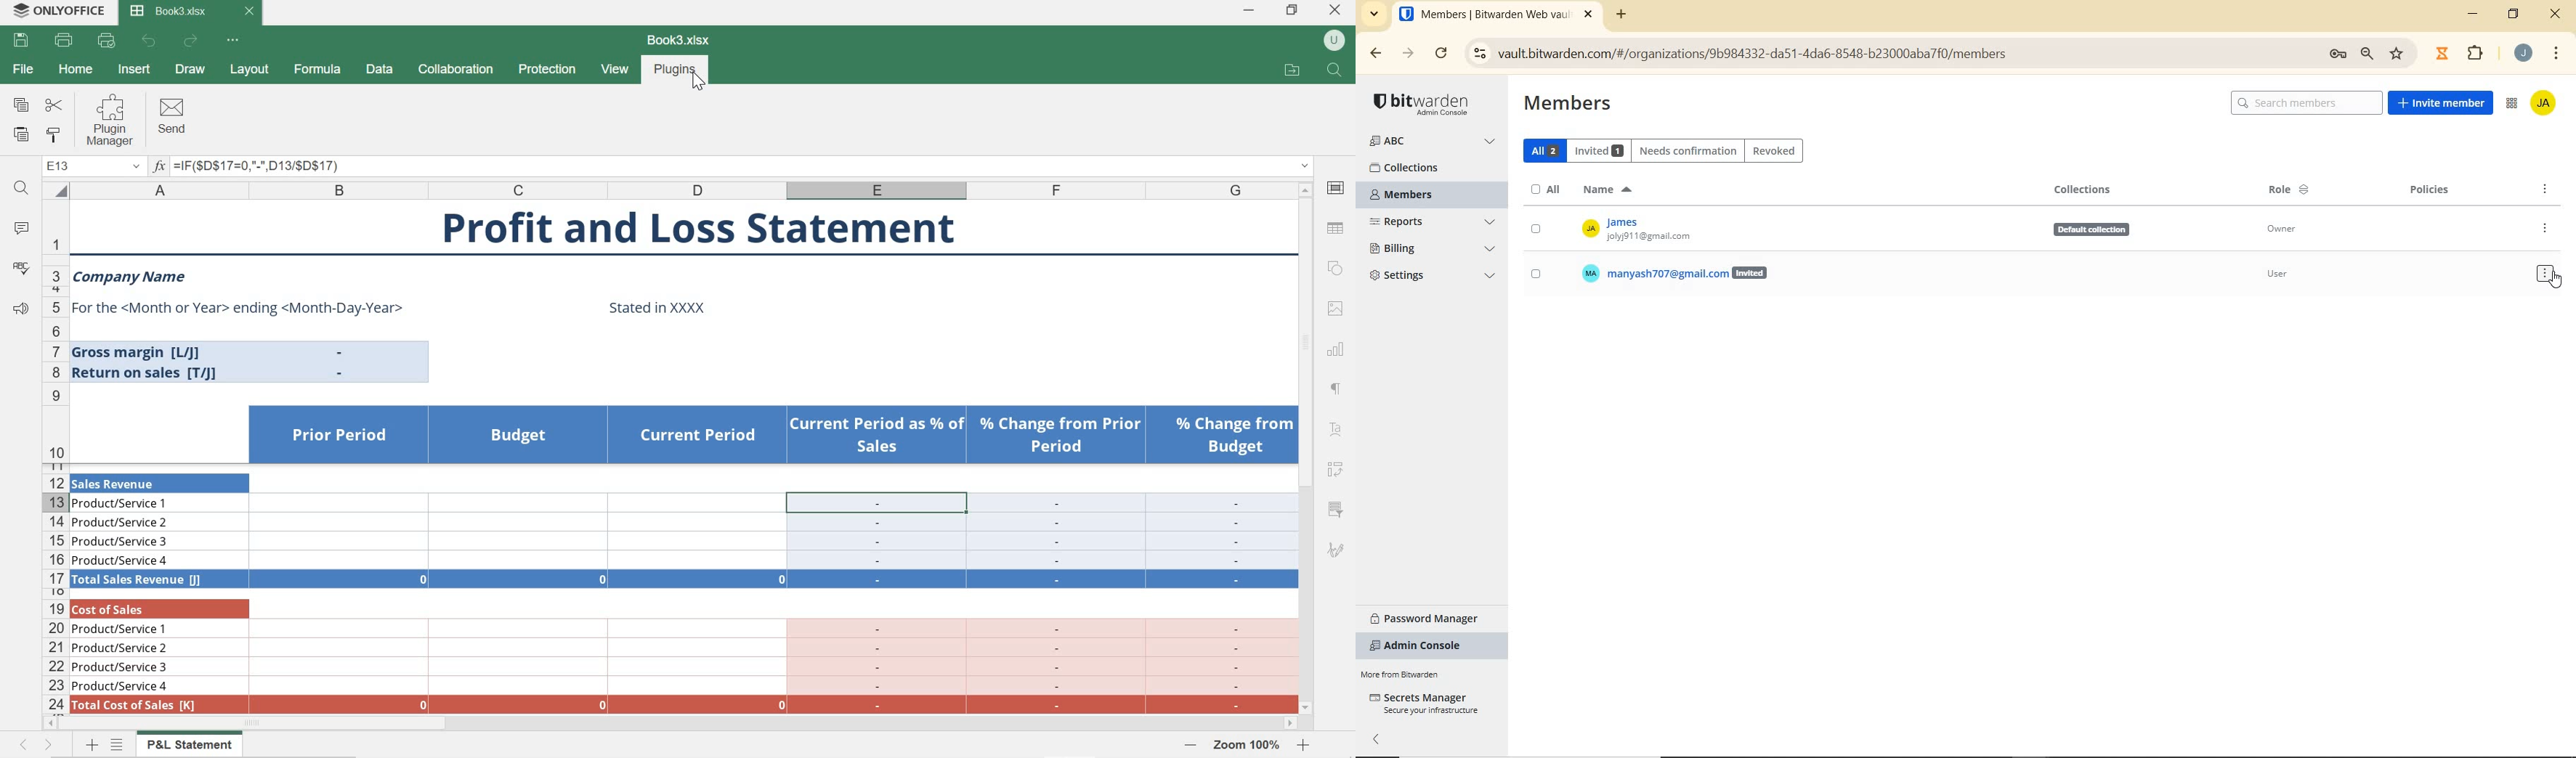  Describe the element at coordinates (1332, 432) in the screenshot. I see `Text Art` at that location.